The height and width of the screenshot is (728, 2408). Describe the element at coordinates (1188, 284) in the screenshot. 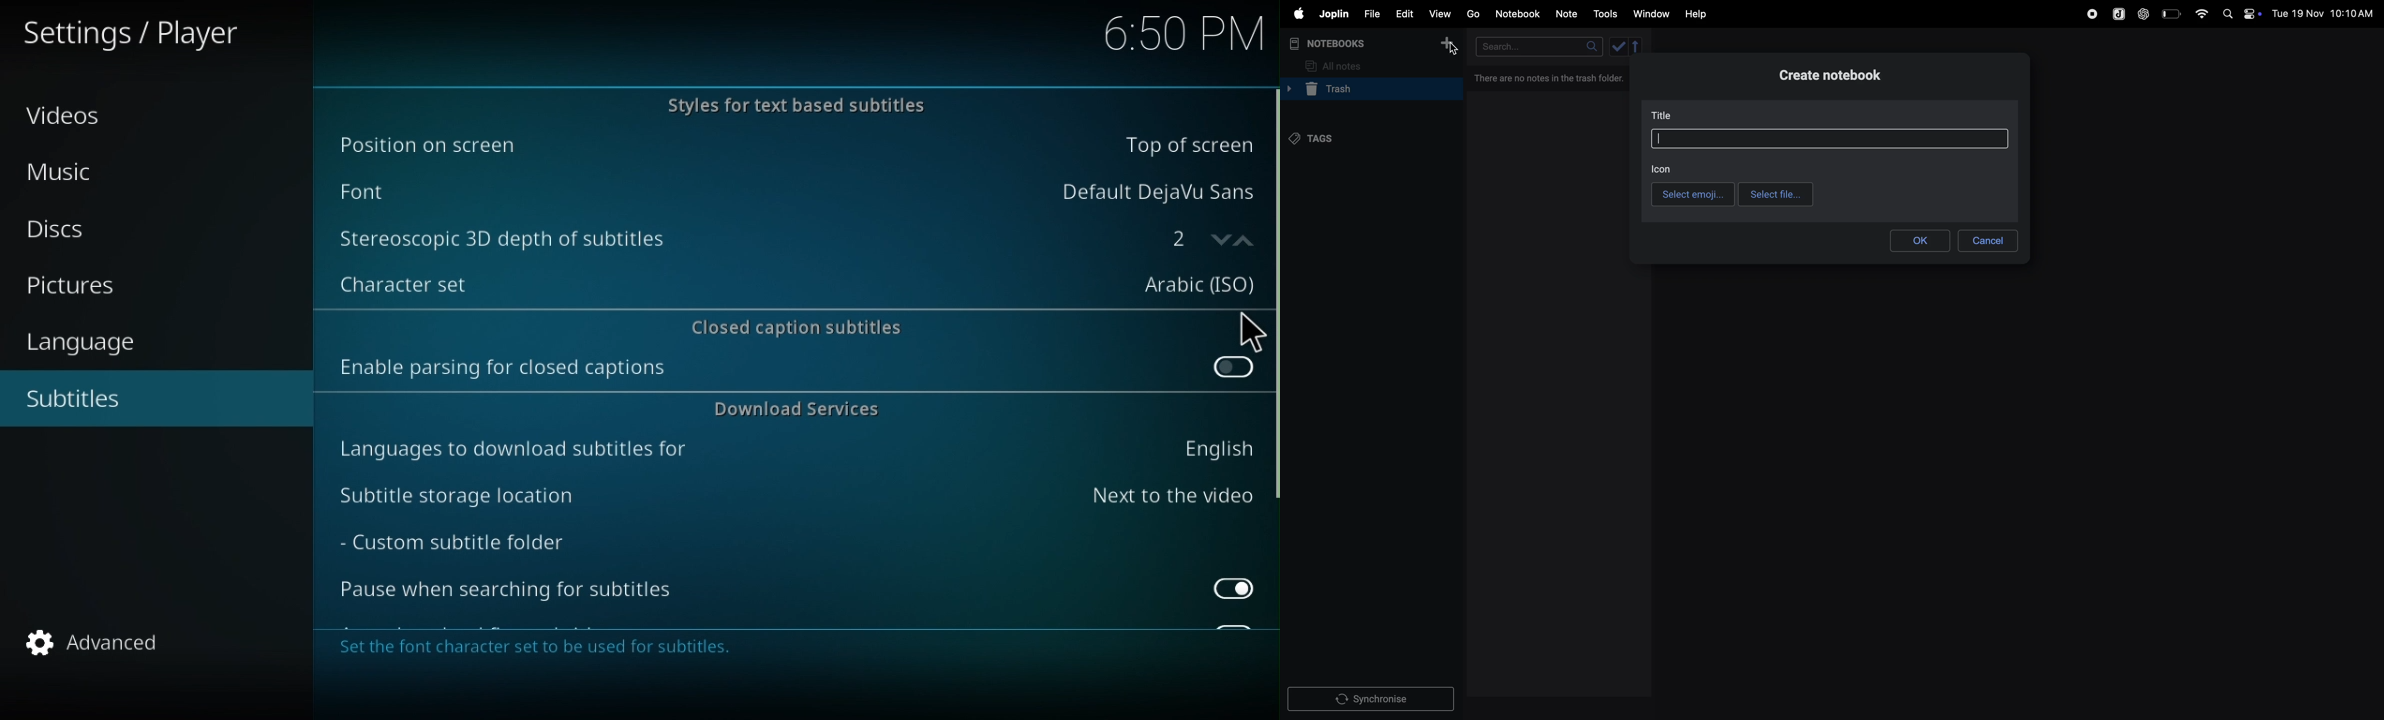

I see `Arabic` at that location.